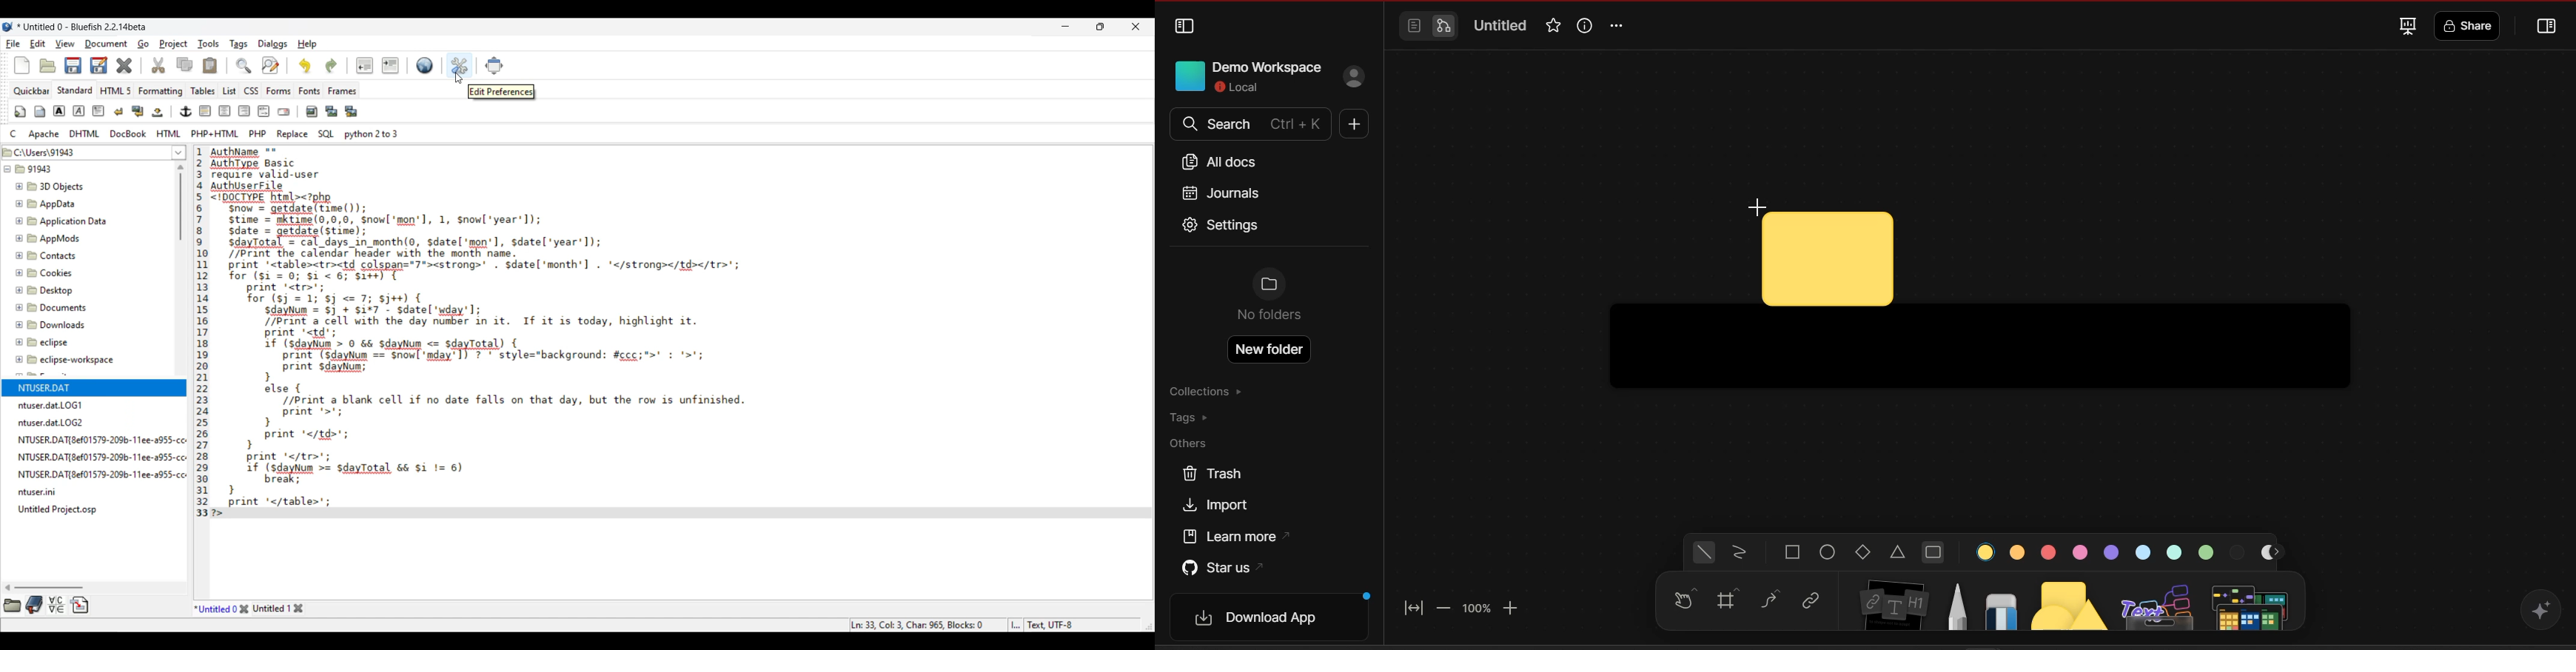 This screenshot has height=672, width=2576. I want to click on diamond, so click(1865, 554).